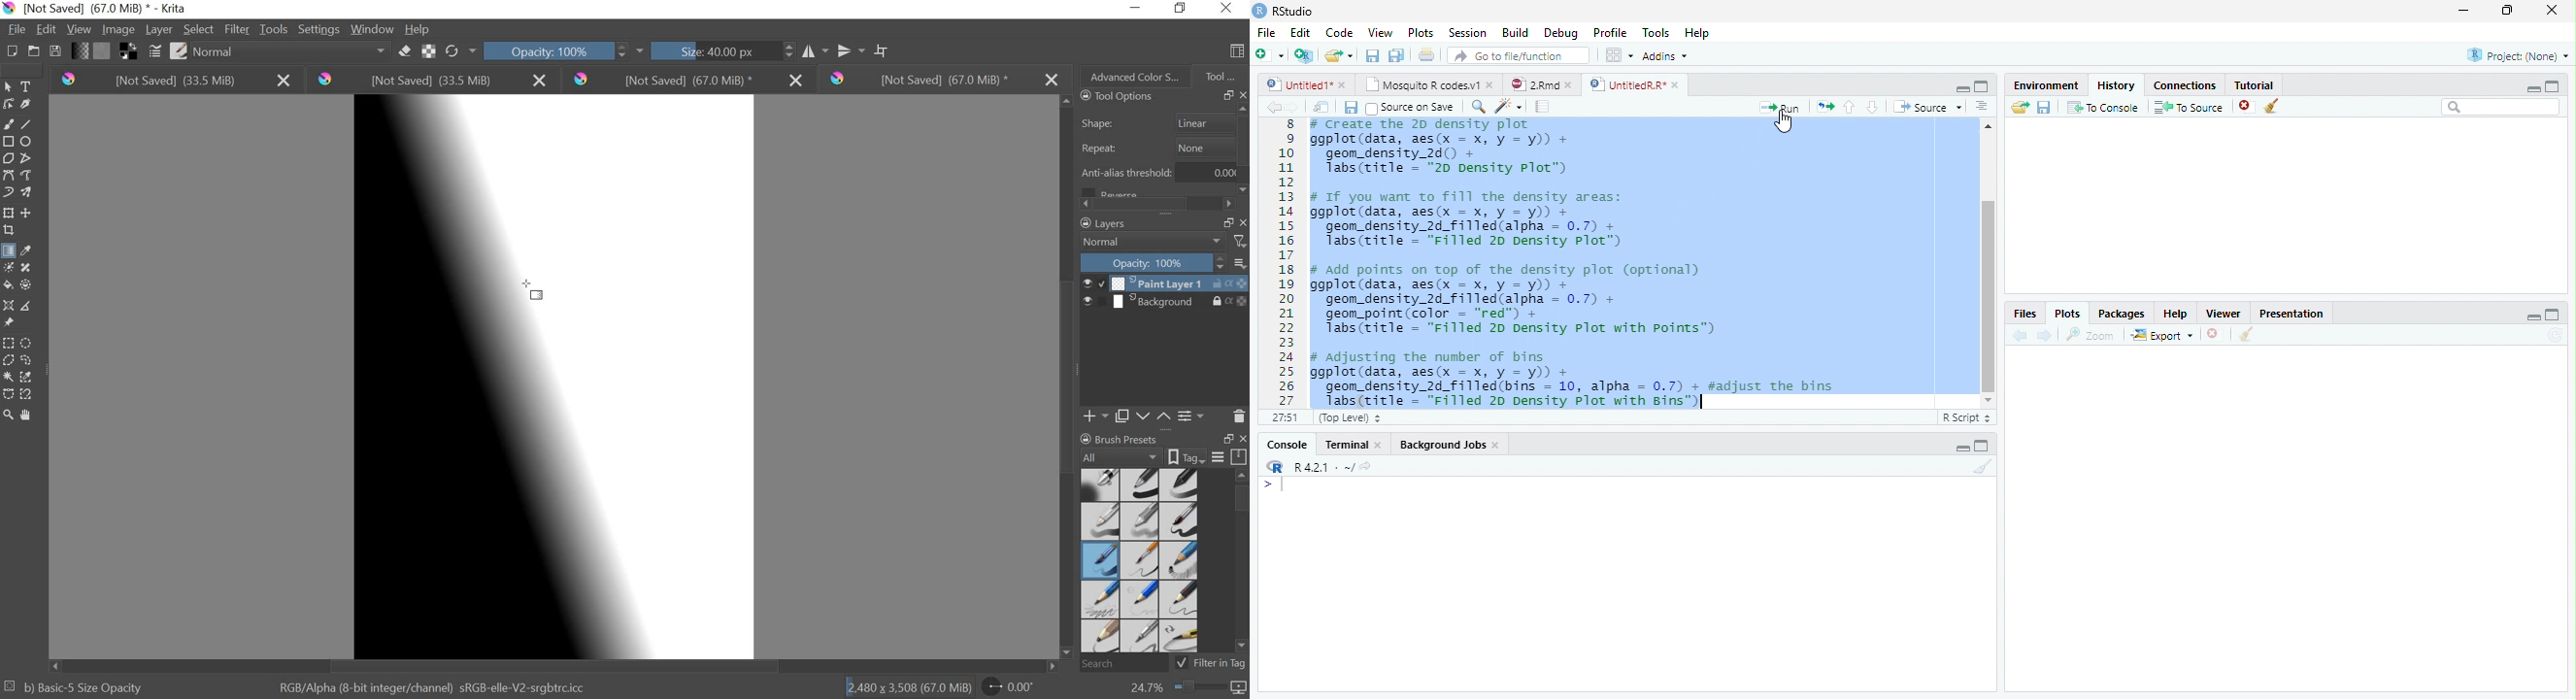 The image size is (2576, 700). Describe the element at coordinates (1184, 689) in the screenshot. I see `ZOOM FACTOR` at that location.